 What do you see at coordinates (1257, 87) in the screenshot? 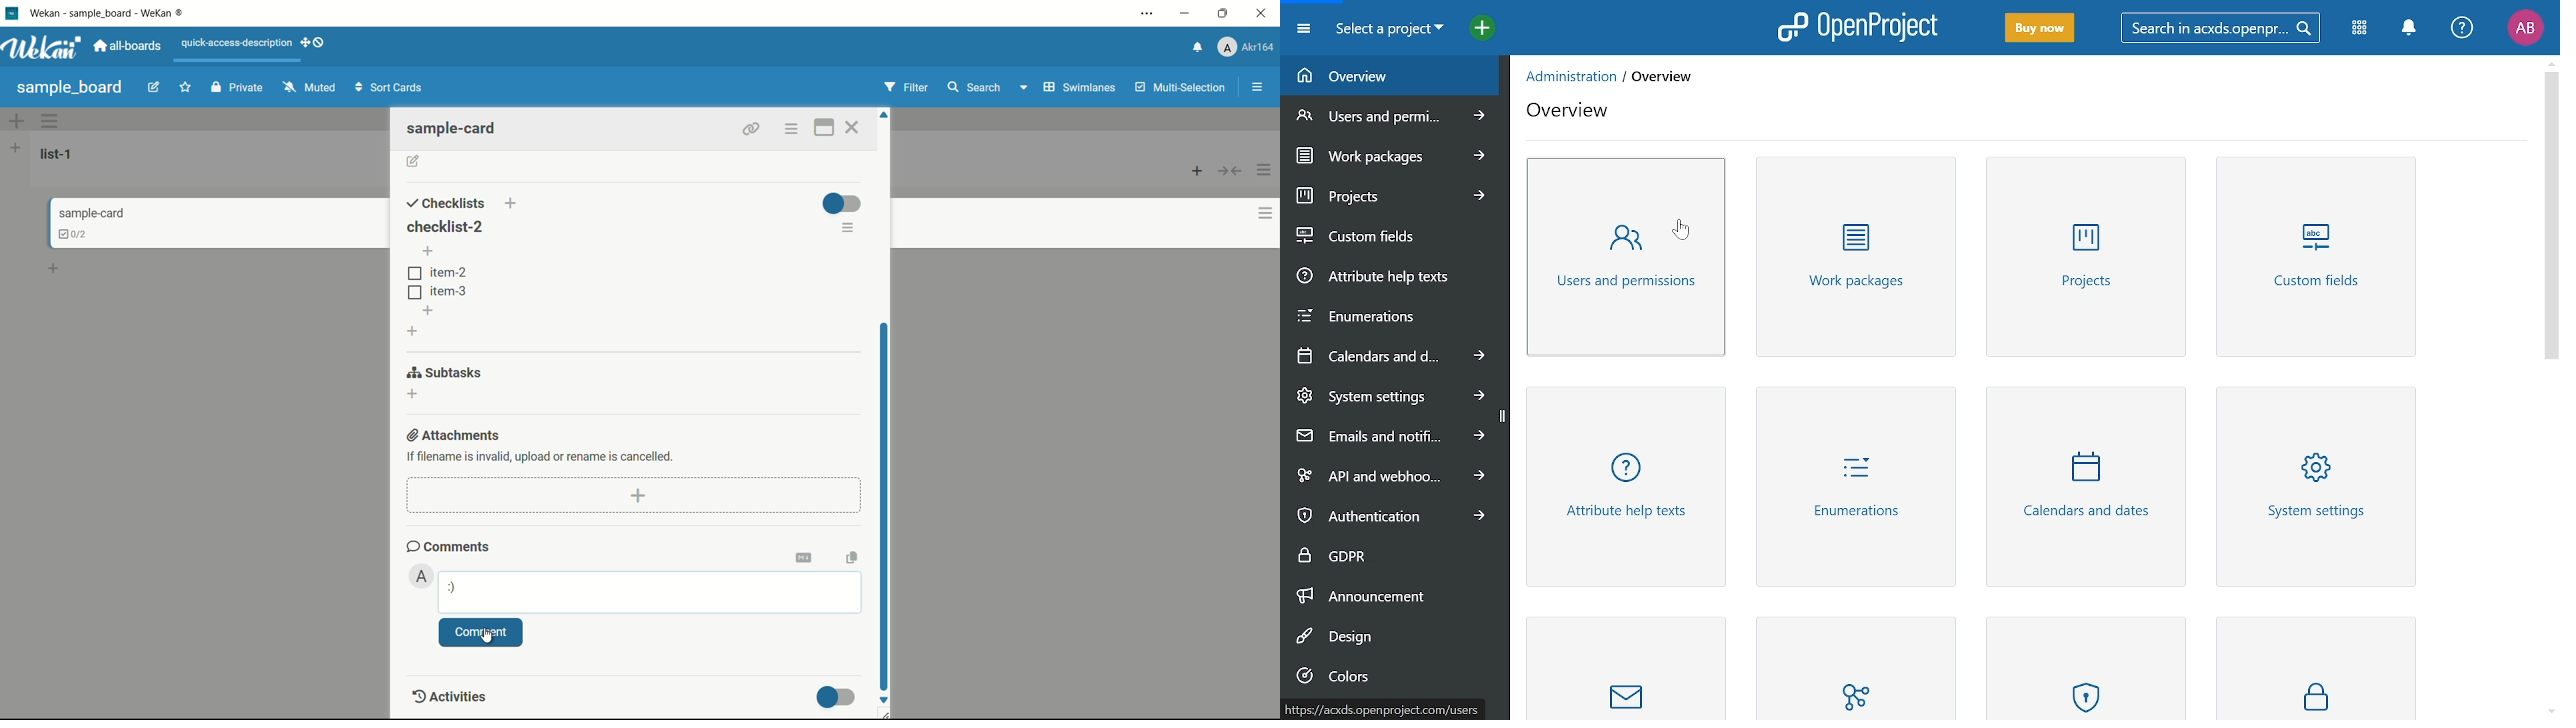
I see `show/hide sidebar` at bounding box center [1257, 87].